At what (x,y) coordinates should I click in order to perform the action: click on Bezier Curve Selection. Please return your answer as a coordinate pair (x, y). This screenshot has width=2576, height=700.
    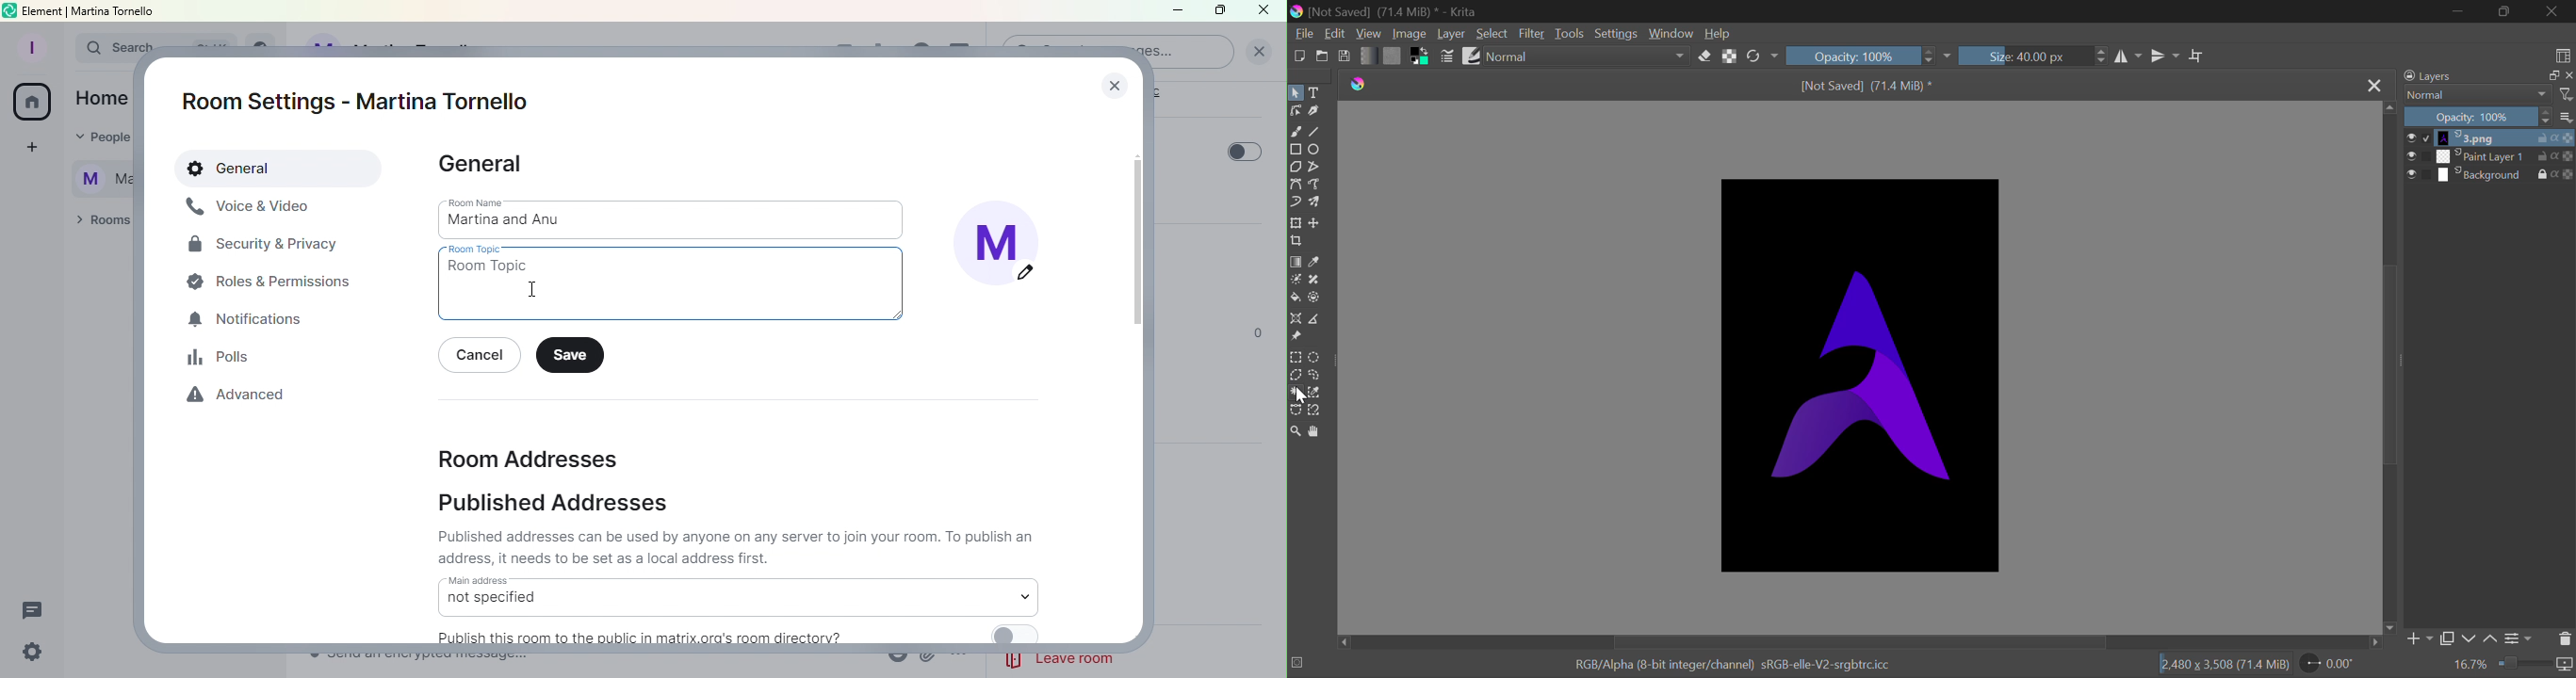
    Looking at the image, I should click on (1296, 409).